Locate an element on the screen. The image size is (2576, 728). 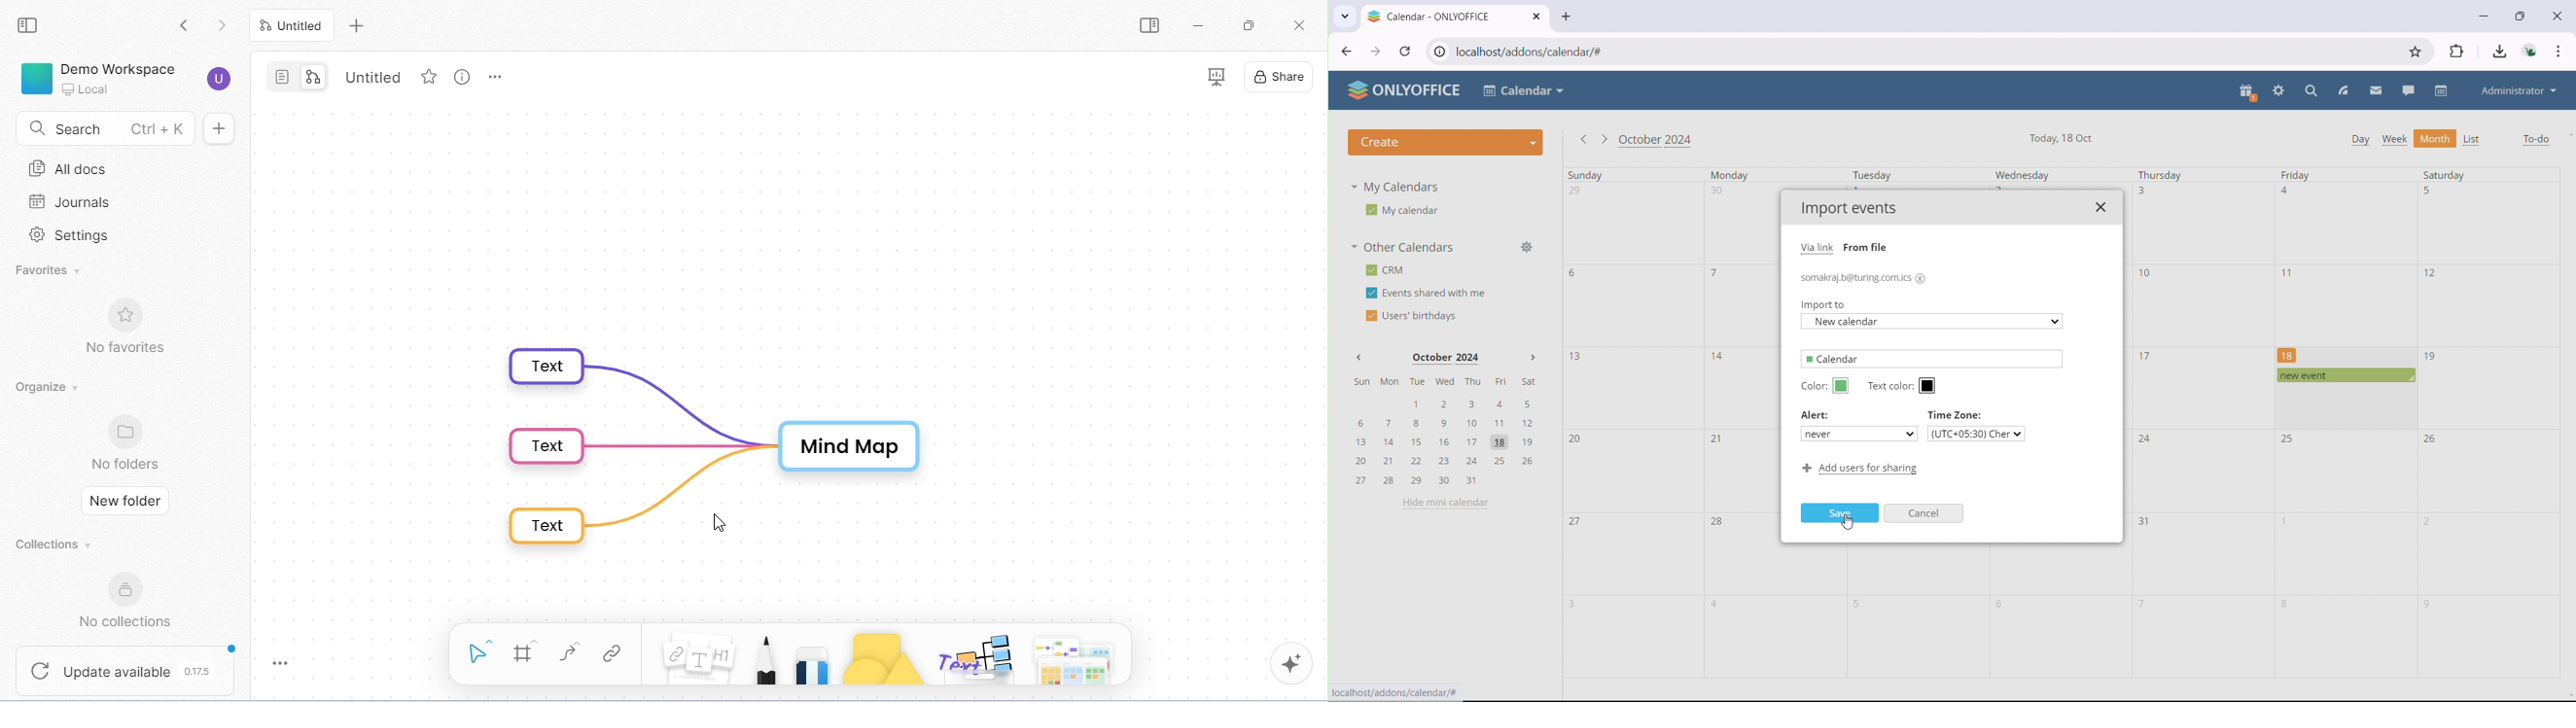
My calendar is located at coordinates (1403, 211).